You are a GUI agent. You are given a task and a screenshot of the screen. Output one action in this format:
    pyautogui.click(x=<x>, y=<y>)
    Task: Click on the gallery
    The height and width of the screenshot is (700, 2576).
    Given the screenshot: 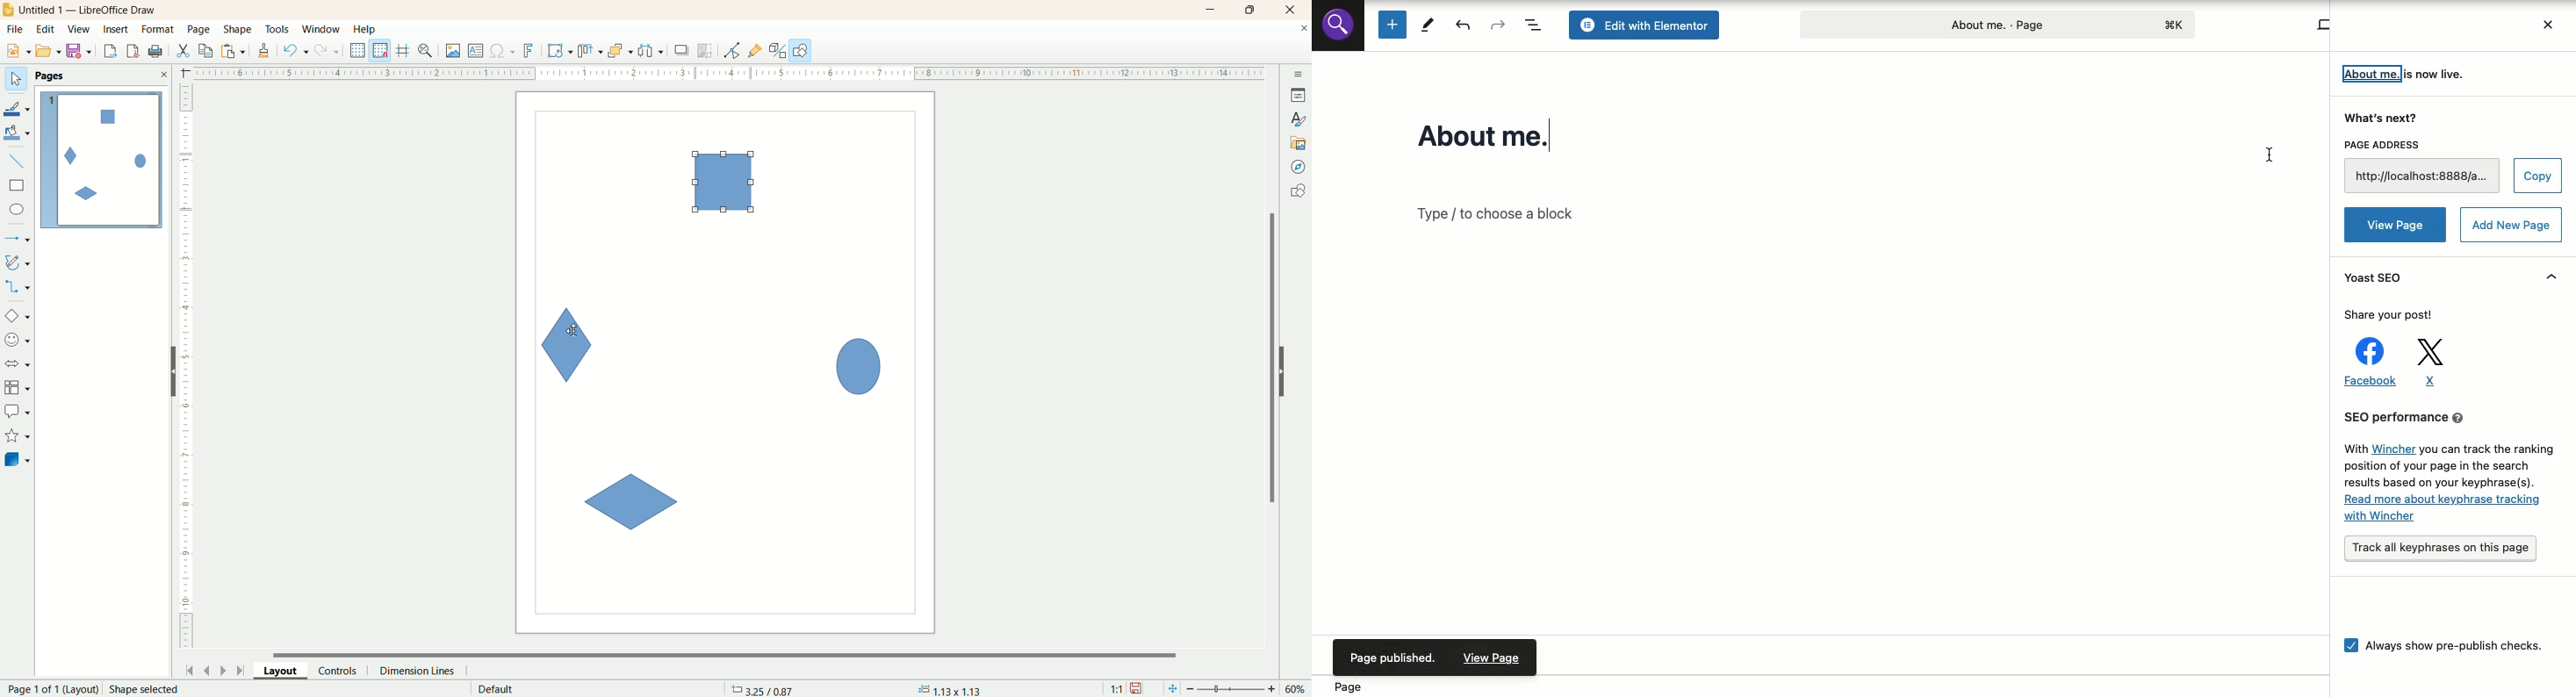 What is the action you would take?
    pyautogui.click(x=1299, y=141)
    